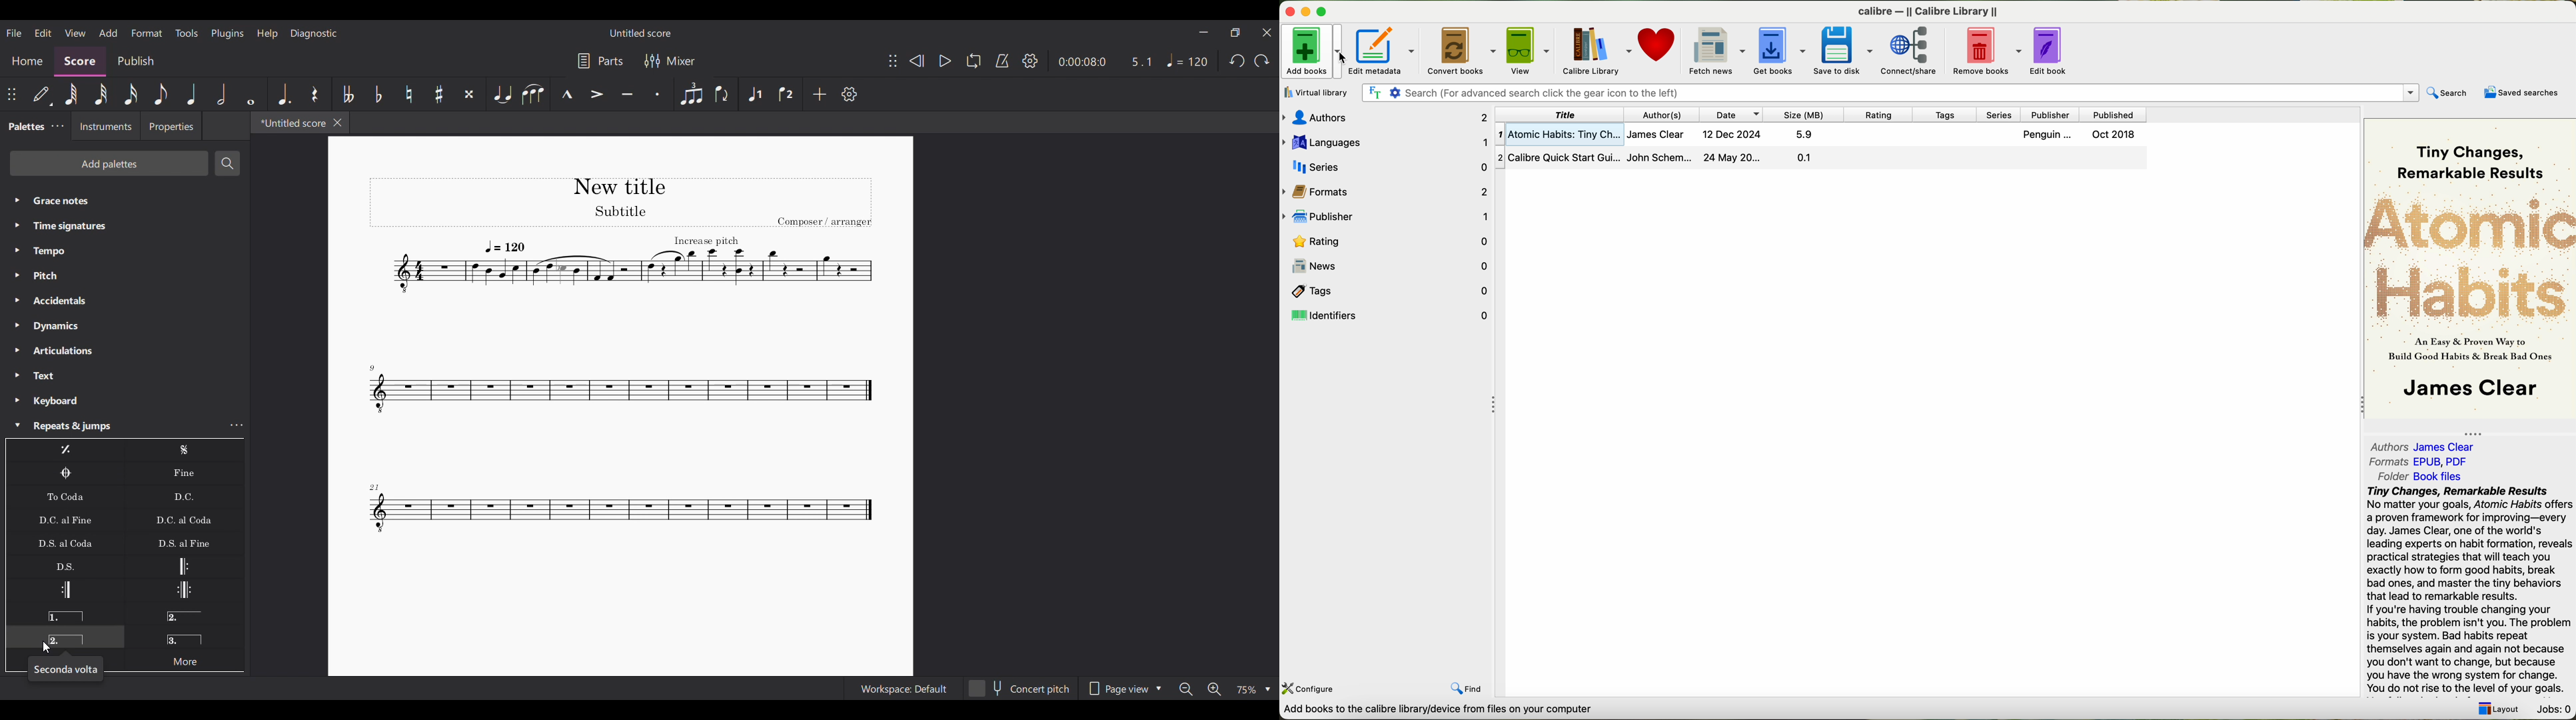 The width and height of the screenshot is (2576, 728). What do you see at coordinates (136, 62) in the screenshot?
I see `Publish section` at bounding box center [136, 62].